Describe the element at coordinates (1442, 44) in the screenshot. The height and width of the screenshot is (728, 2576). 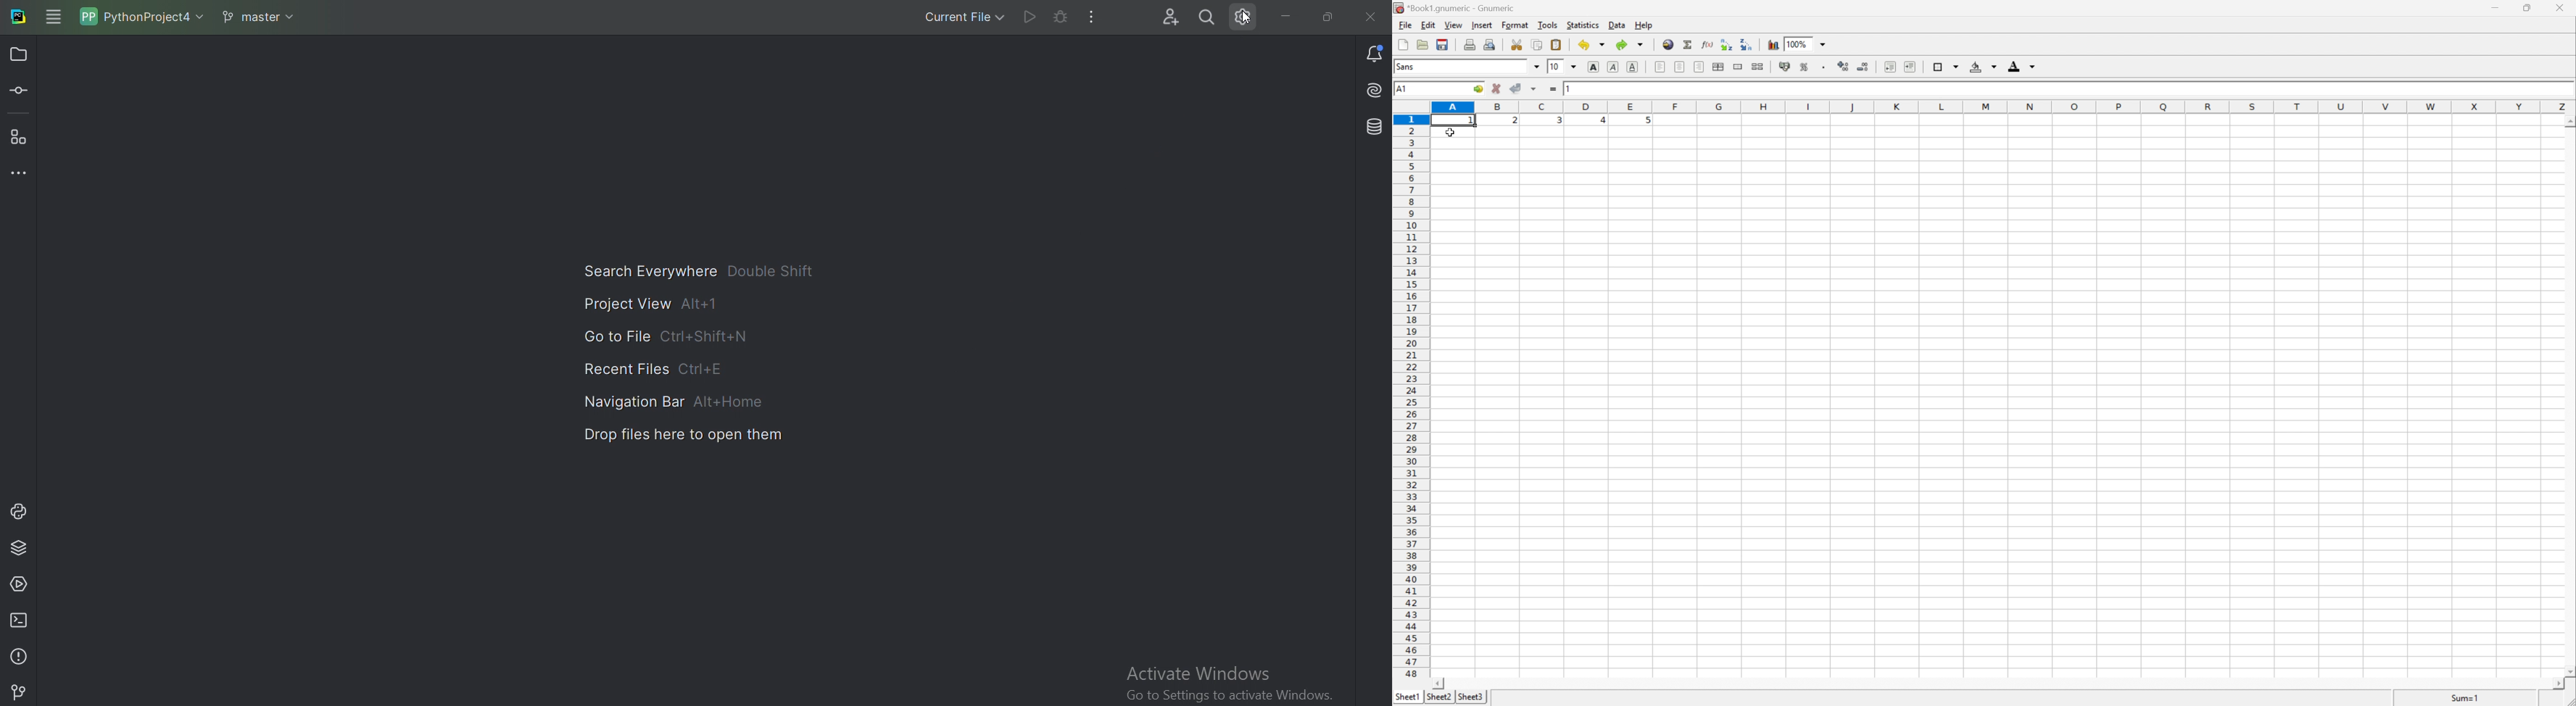
I see `save current workbook` at that location.